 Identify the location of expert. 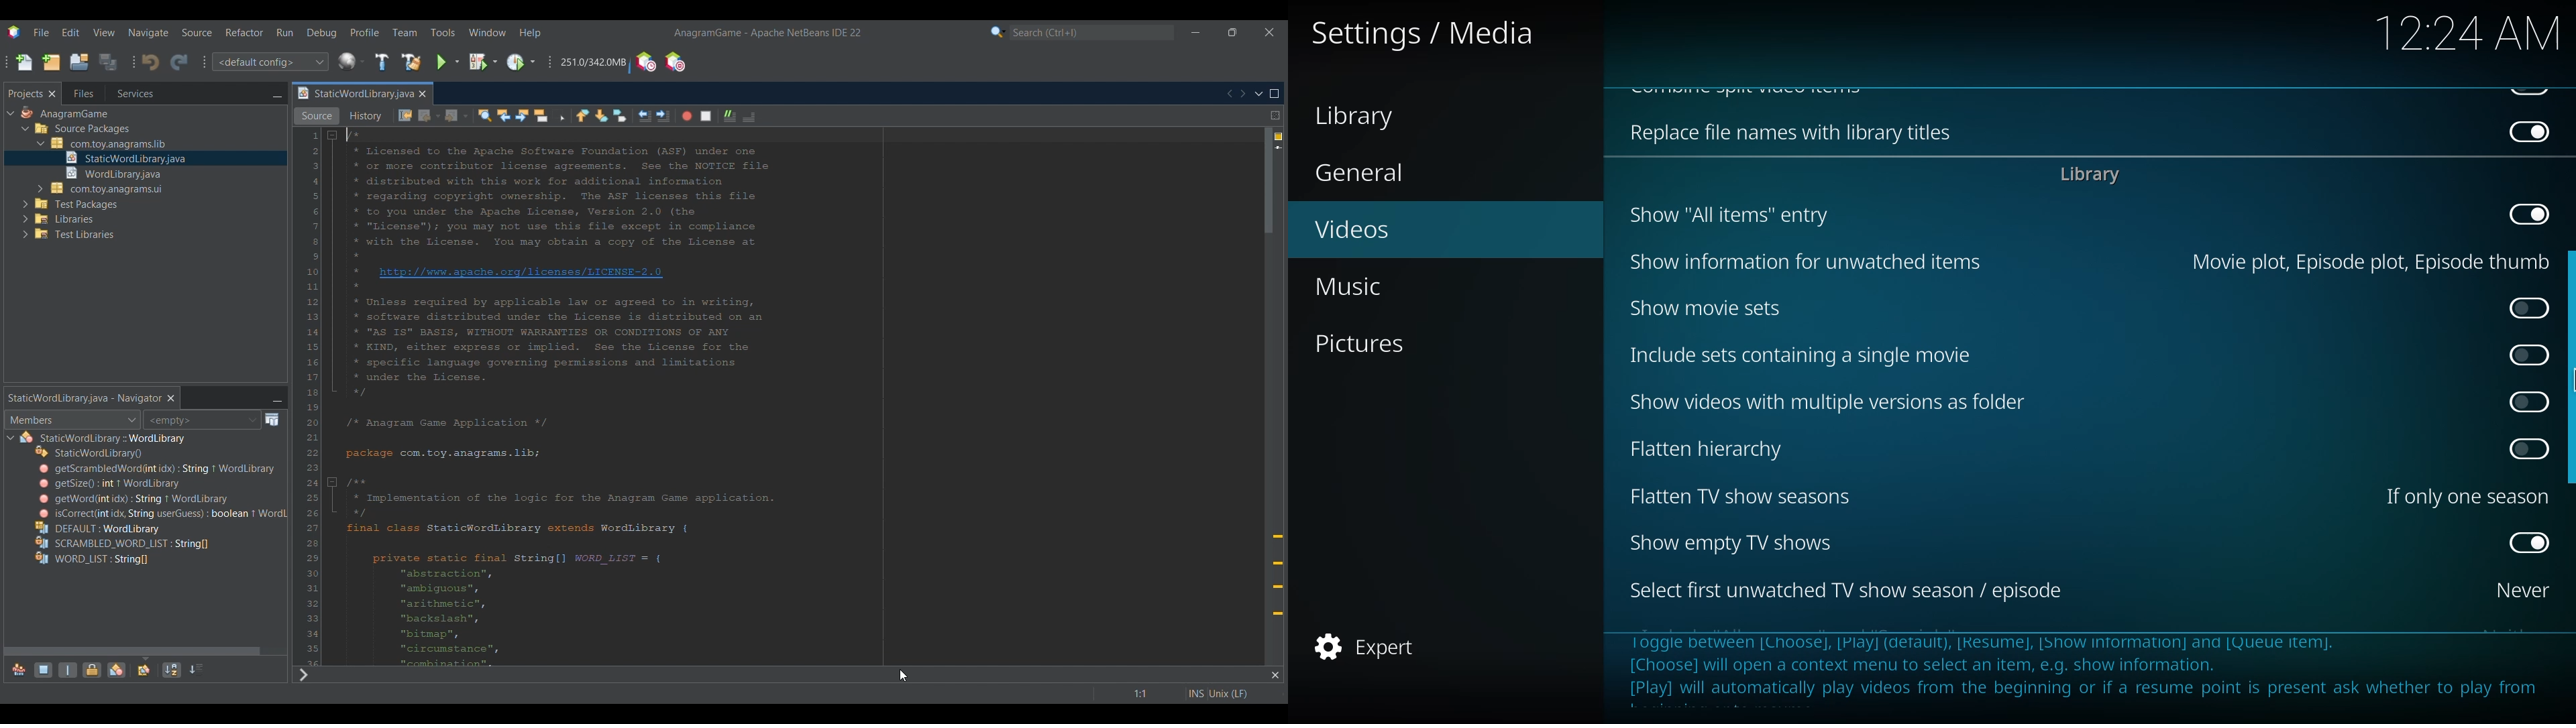
(1369, 643).